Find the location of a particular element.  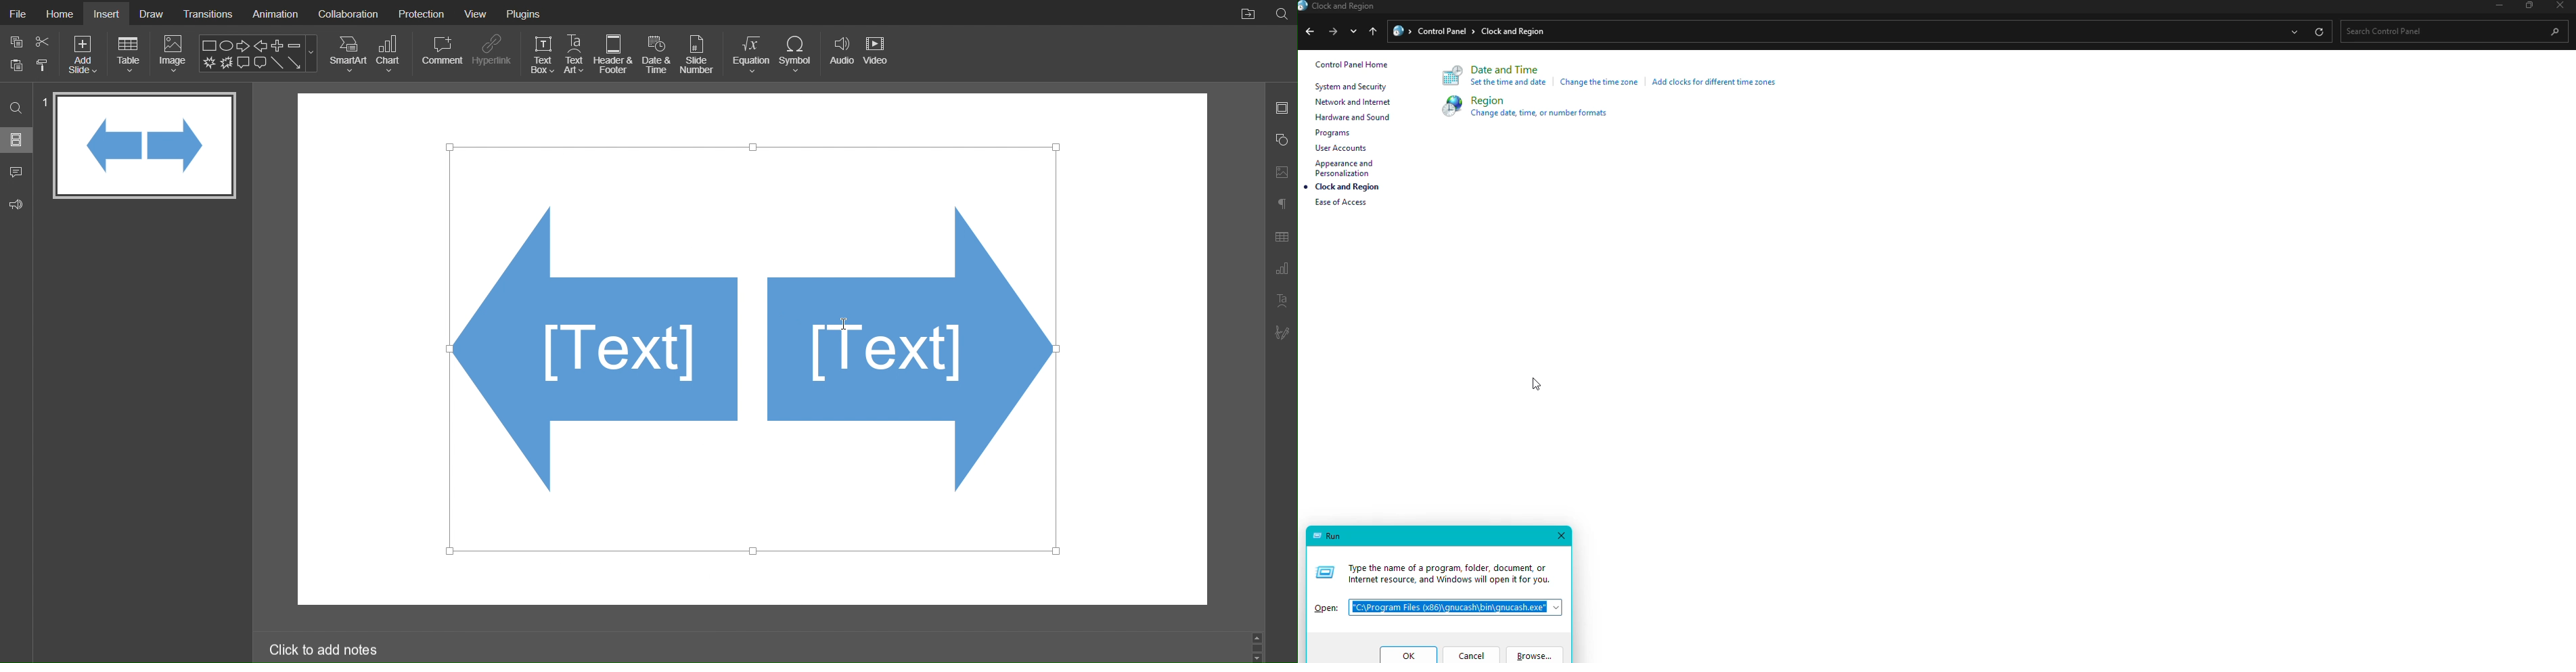

Comments is located at coordinates (17, 171).